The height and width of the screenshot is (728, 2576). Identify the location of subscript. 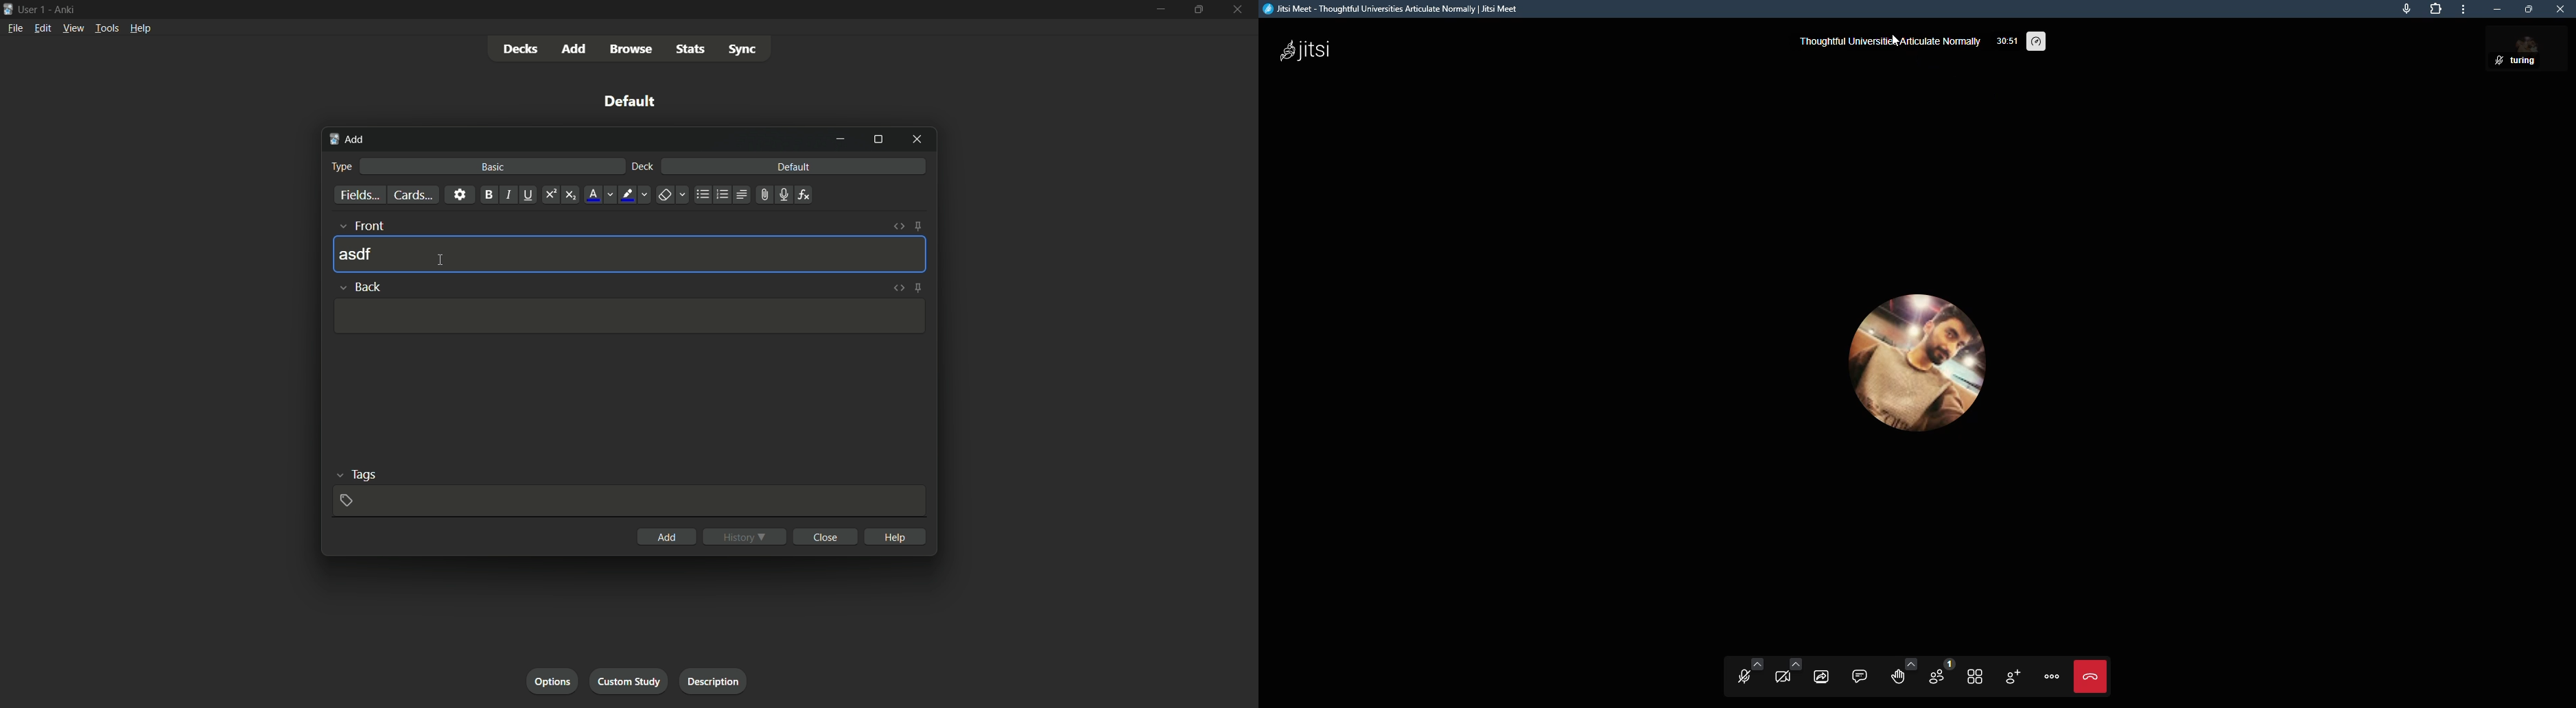
(571, 195).